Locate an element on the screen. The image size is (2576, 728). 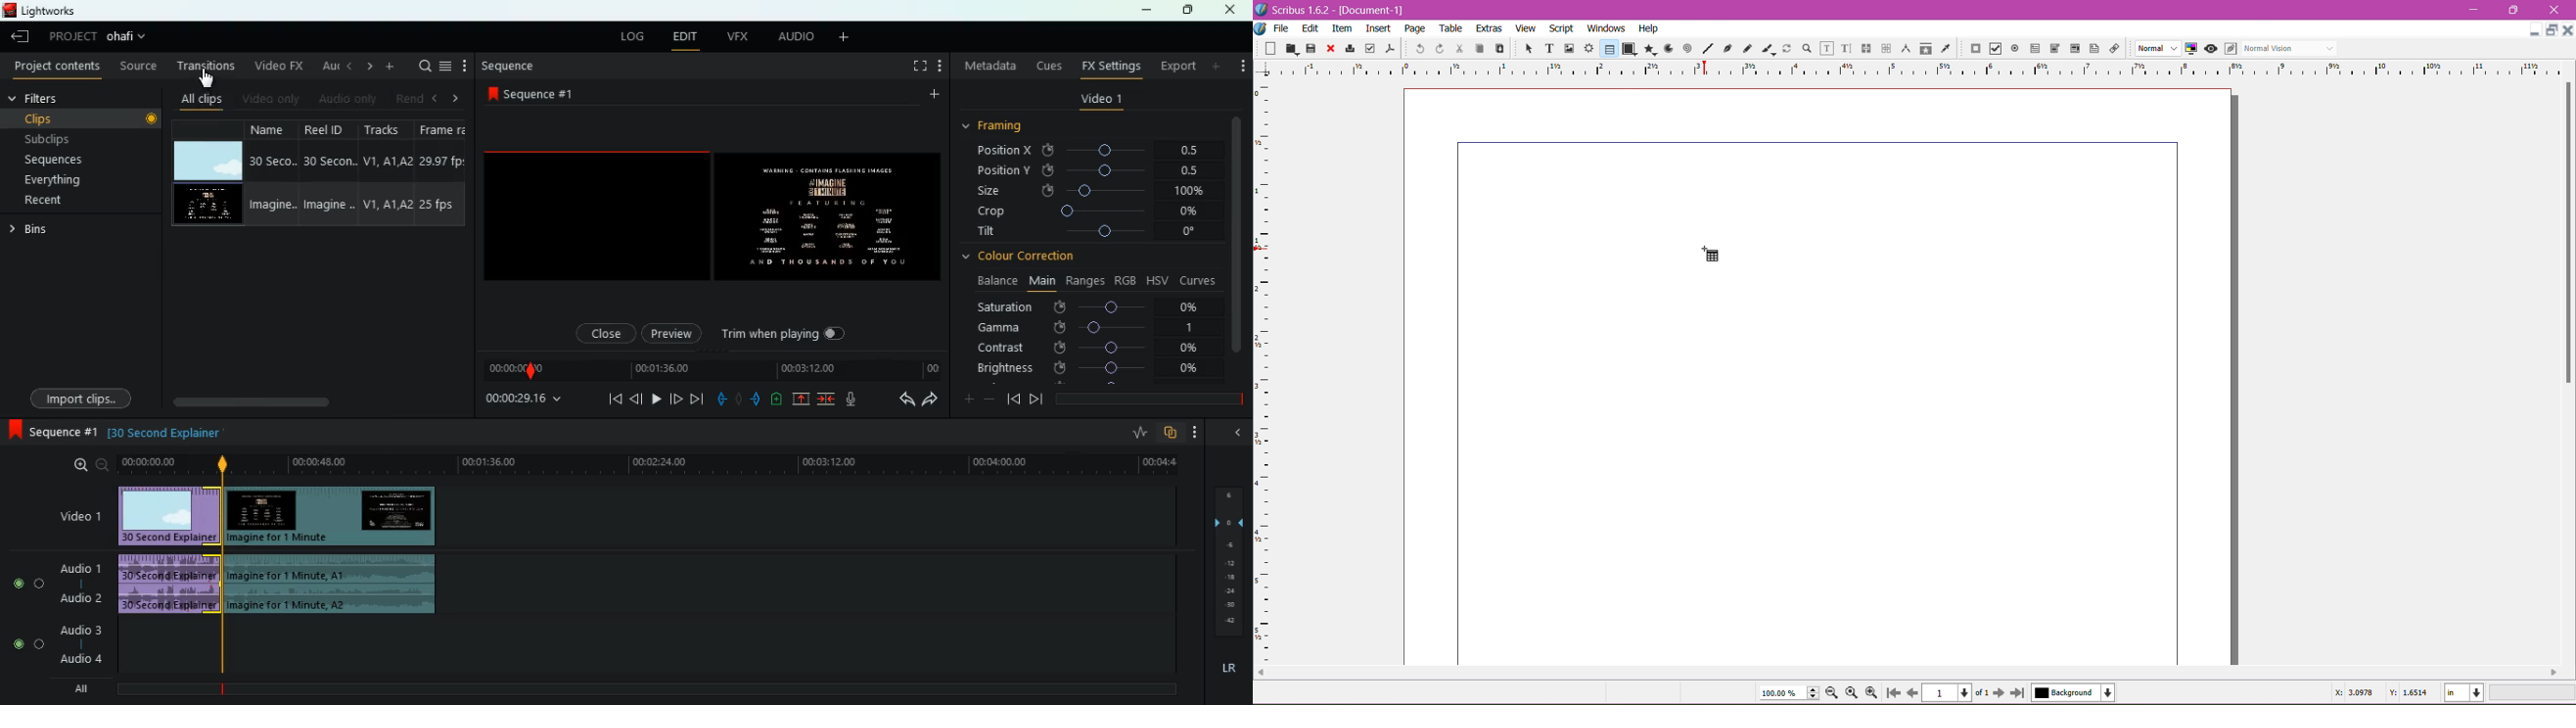
minus is located at coordinates (992, 400).